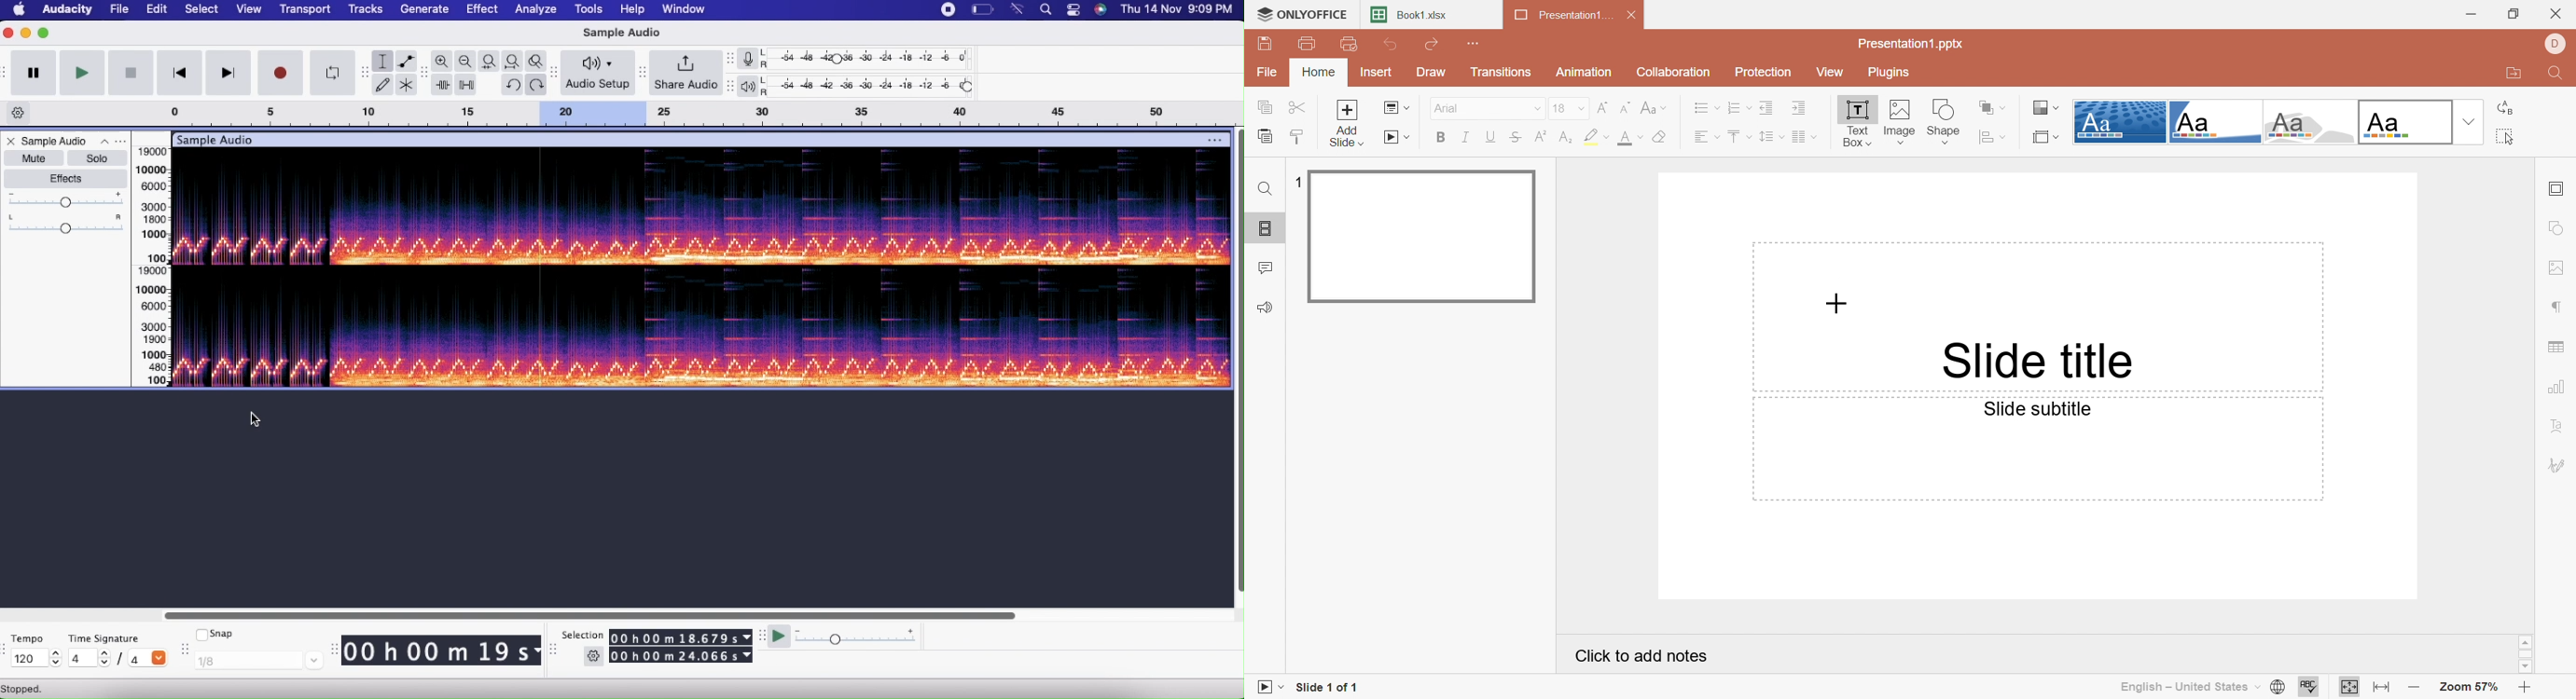  I want to click on move toolbar, so click(551, 649).